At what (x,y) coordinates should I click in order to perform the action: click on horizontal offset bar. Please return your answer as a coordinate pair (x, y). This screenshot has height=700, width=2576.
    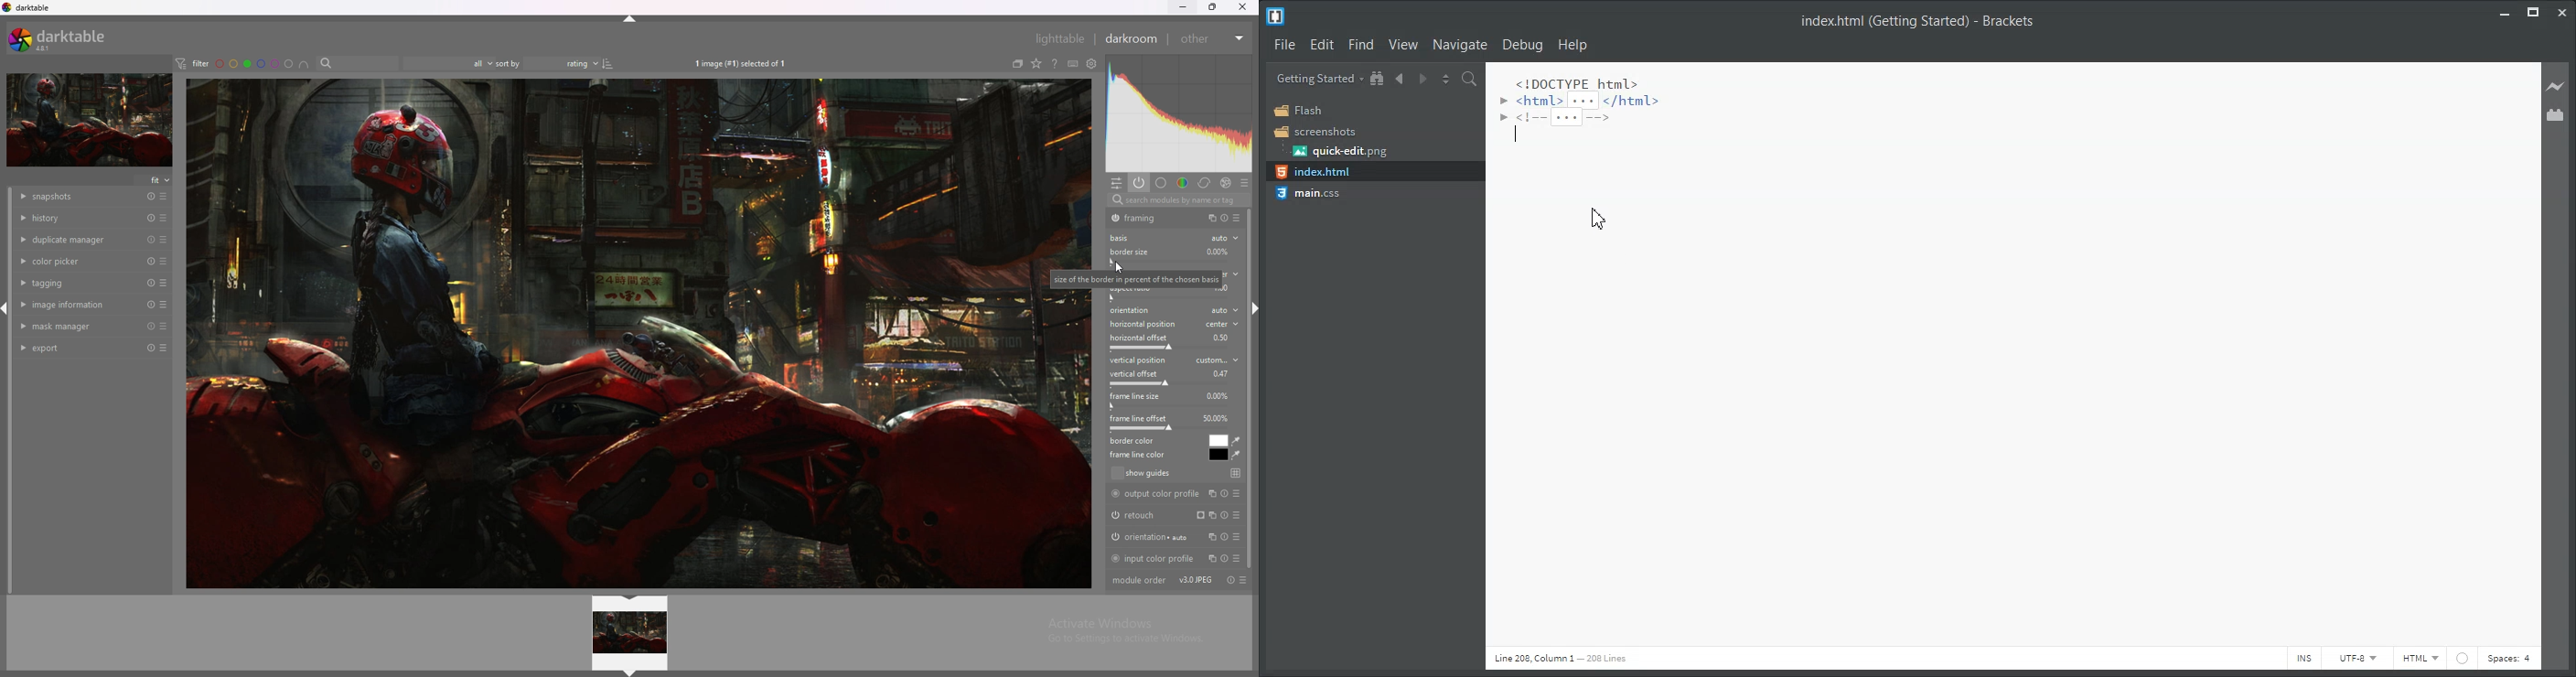
    Looking at the image, I should click on (1170, 346).